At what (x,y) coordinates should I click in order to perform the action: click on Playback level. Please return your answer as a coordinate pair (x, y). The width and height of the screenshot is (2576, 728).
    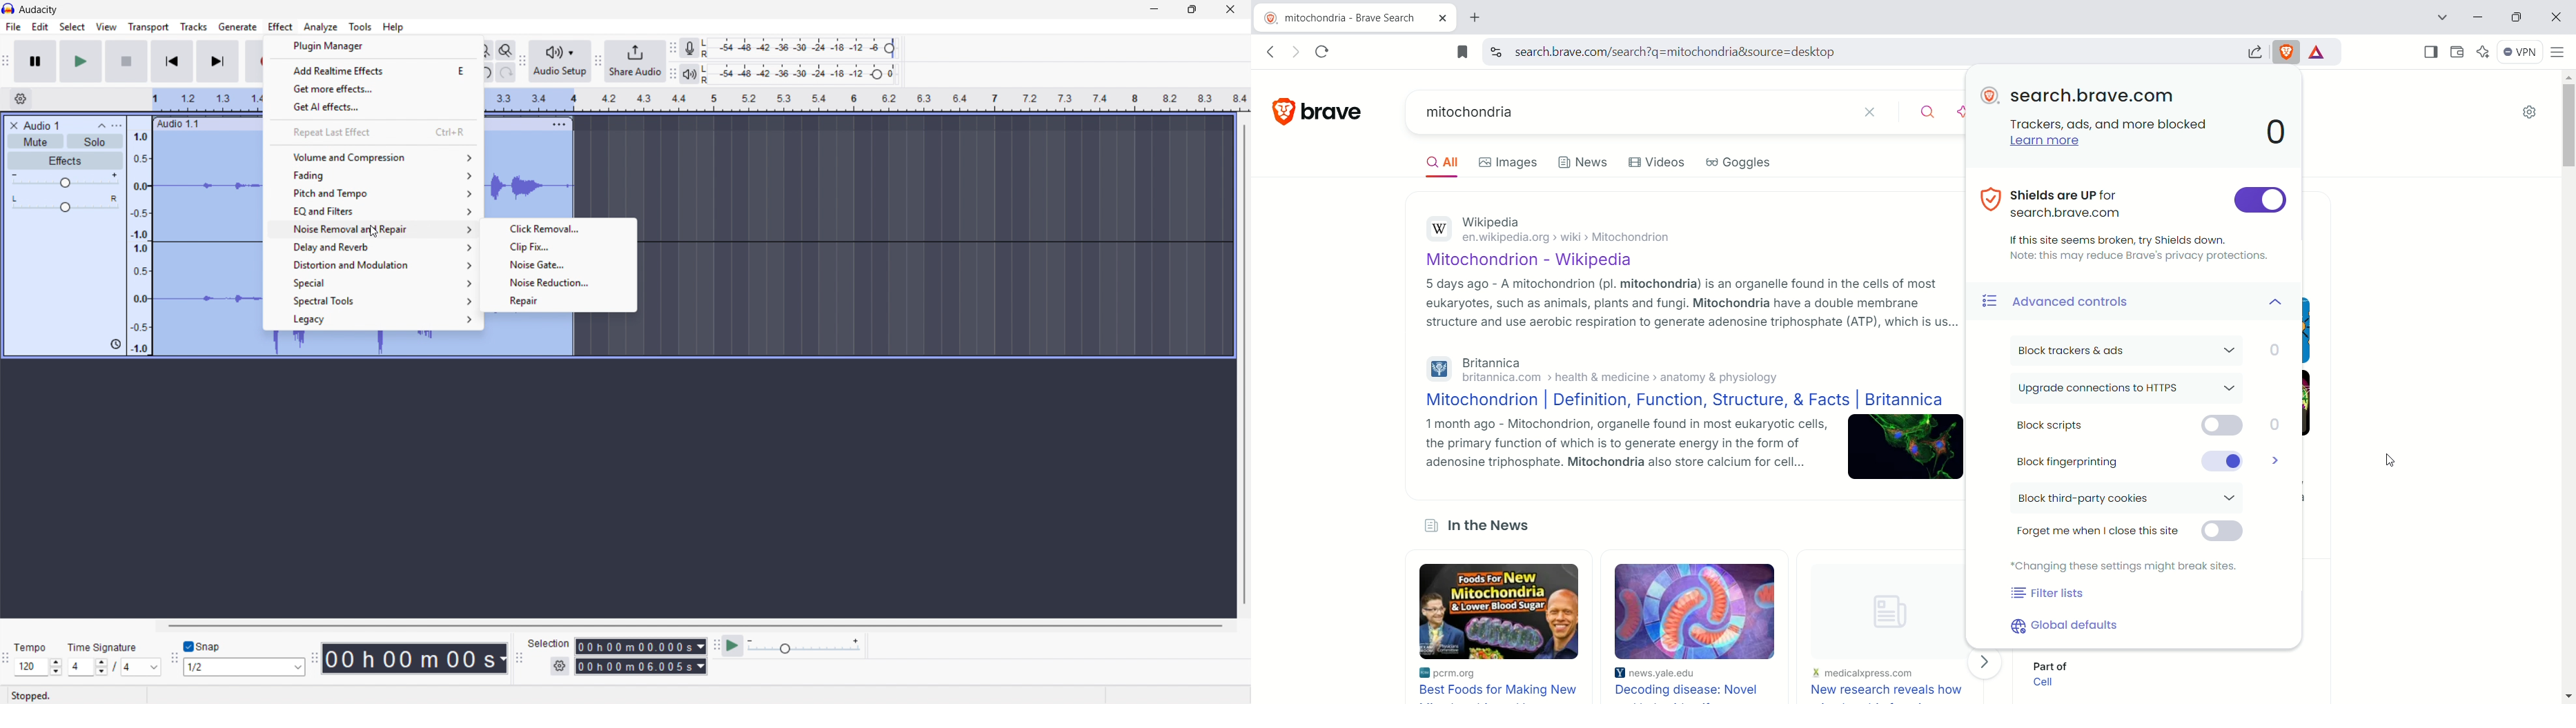
    Looking at the image, I should click on (803, 74).